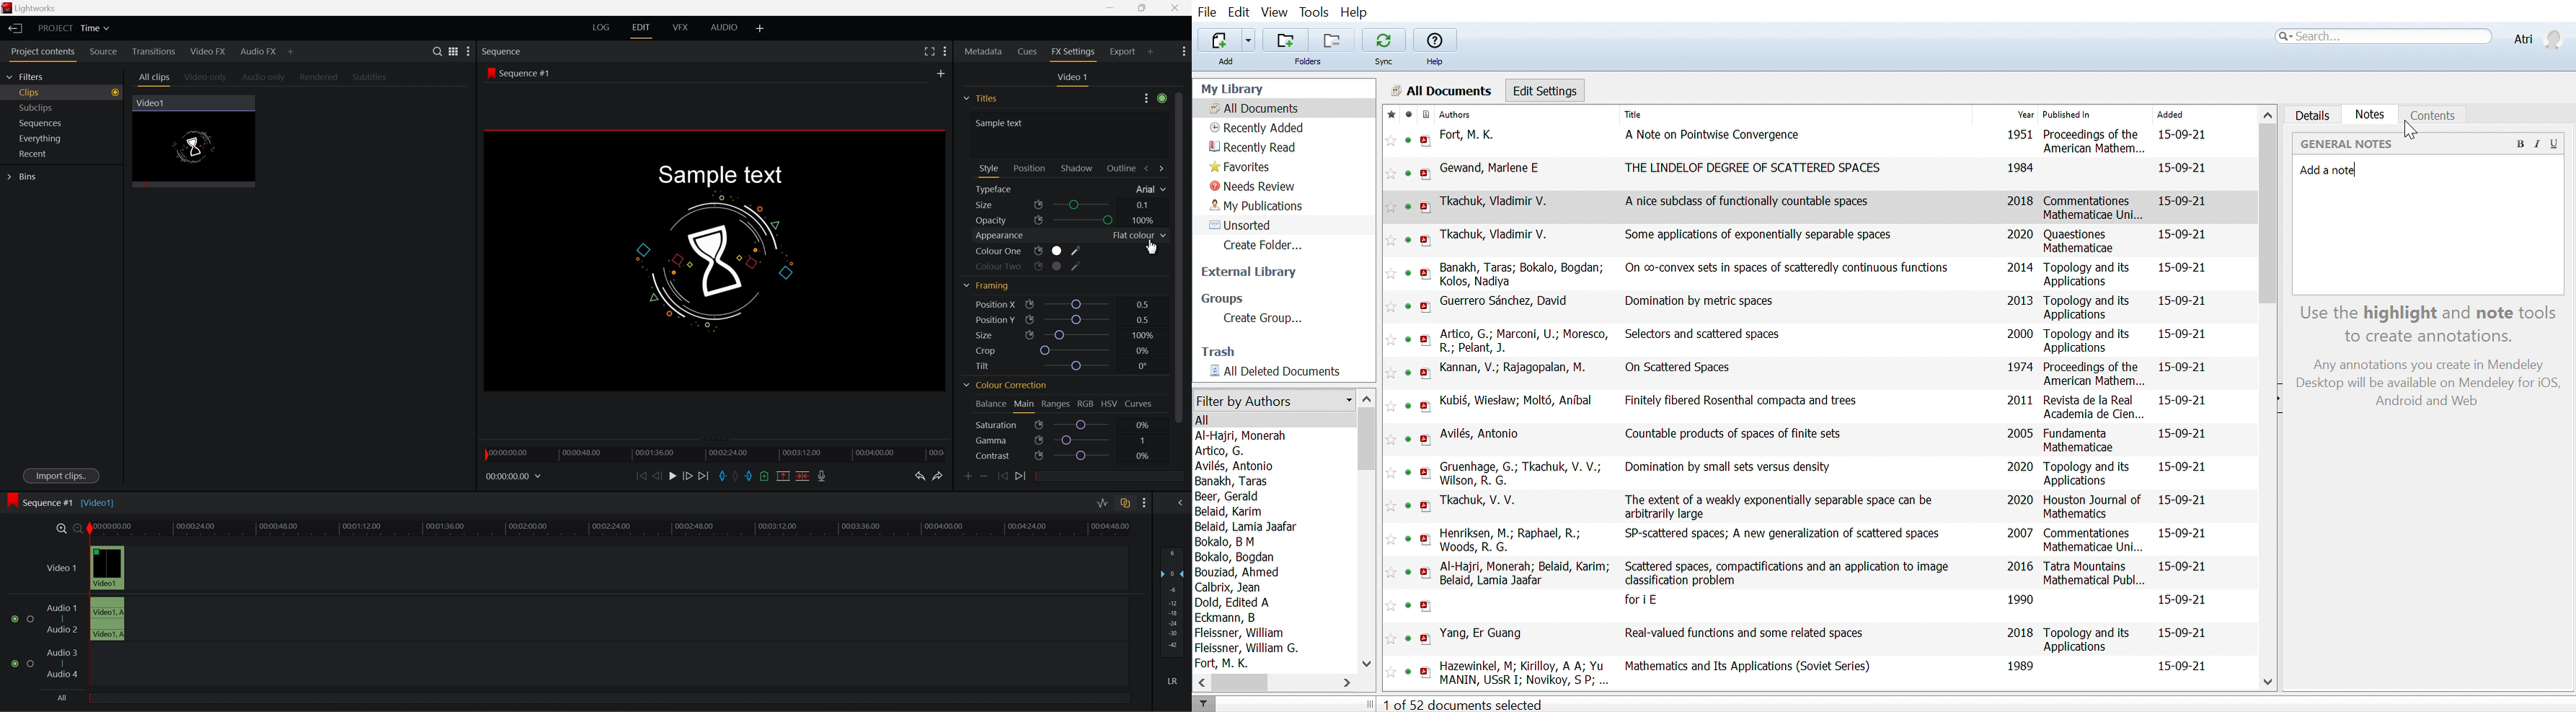 This screenshot has height=728, width=2576. What do you see at coordinates (1136, 236) in the screenshot?
I see `flat colour` at bounding box center [1136, 236].